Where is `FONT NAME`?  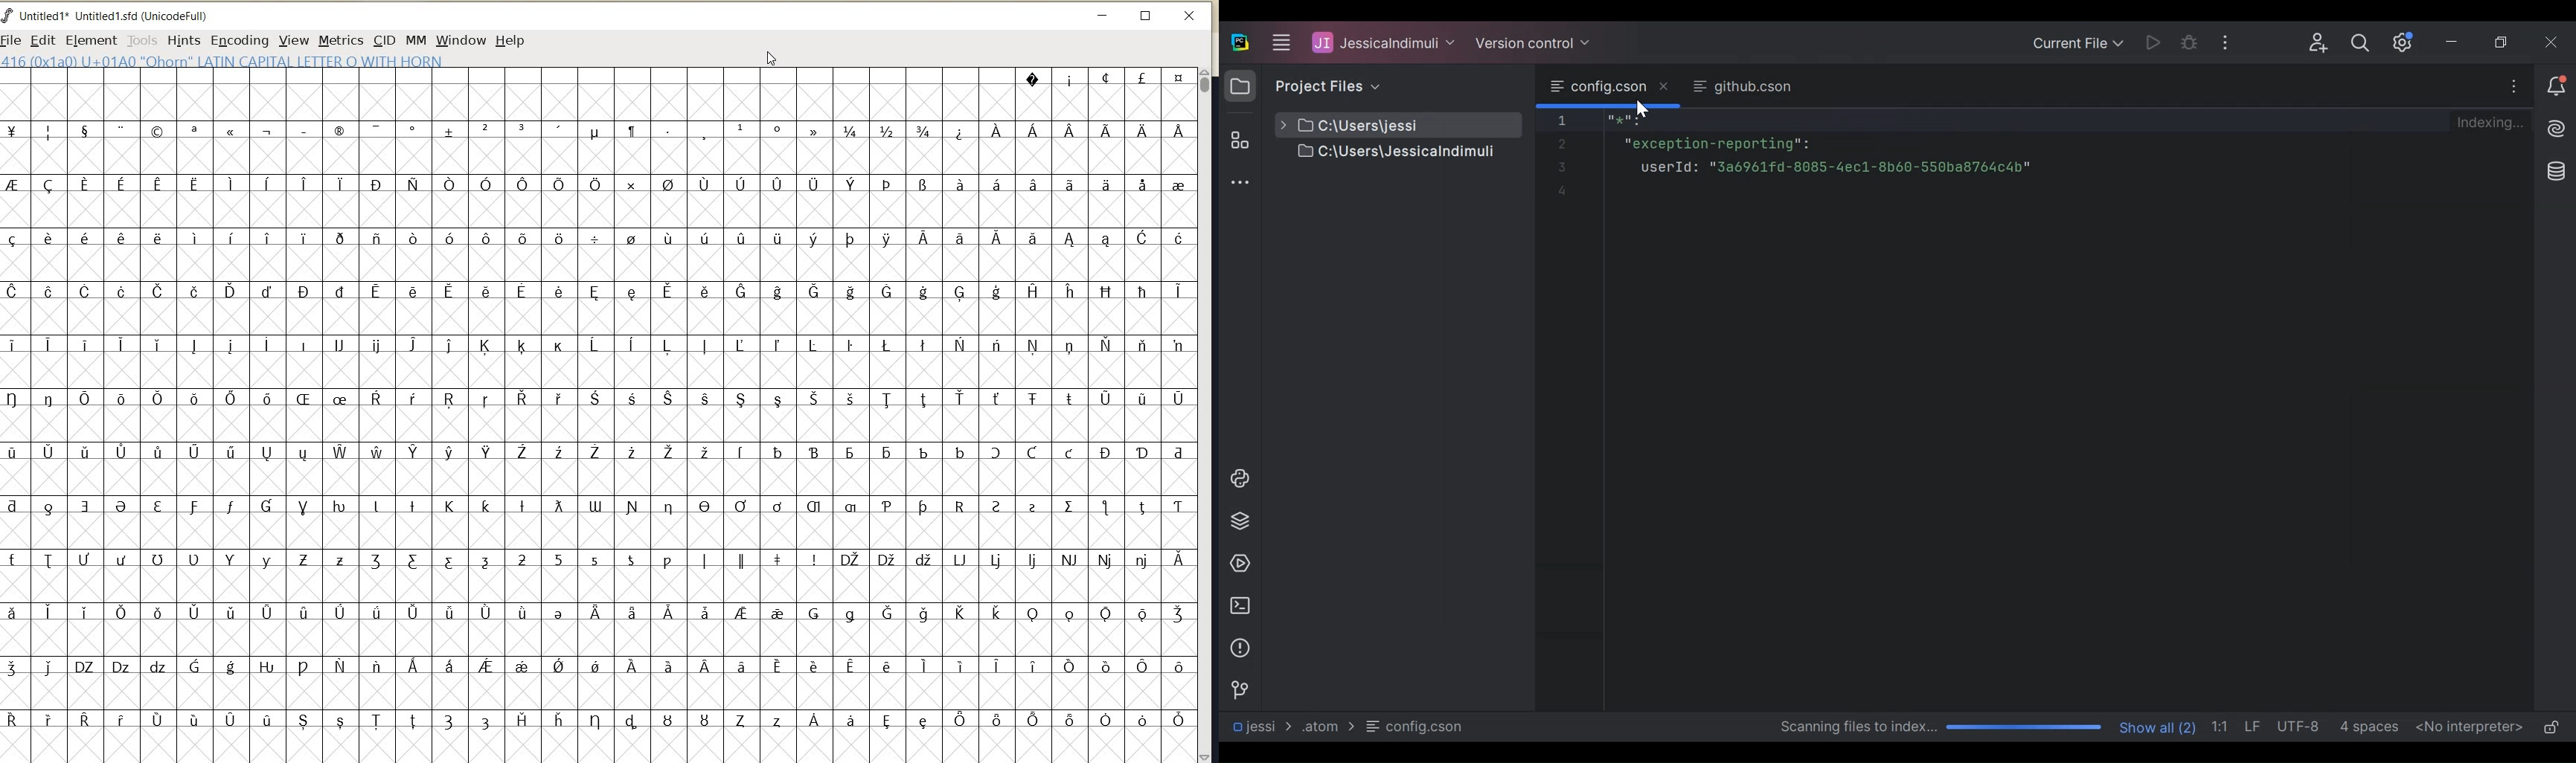
FONT NAME is located at coordinates (112, 16).